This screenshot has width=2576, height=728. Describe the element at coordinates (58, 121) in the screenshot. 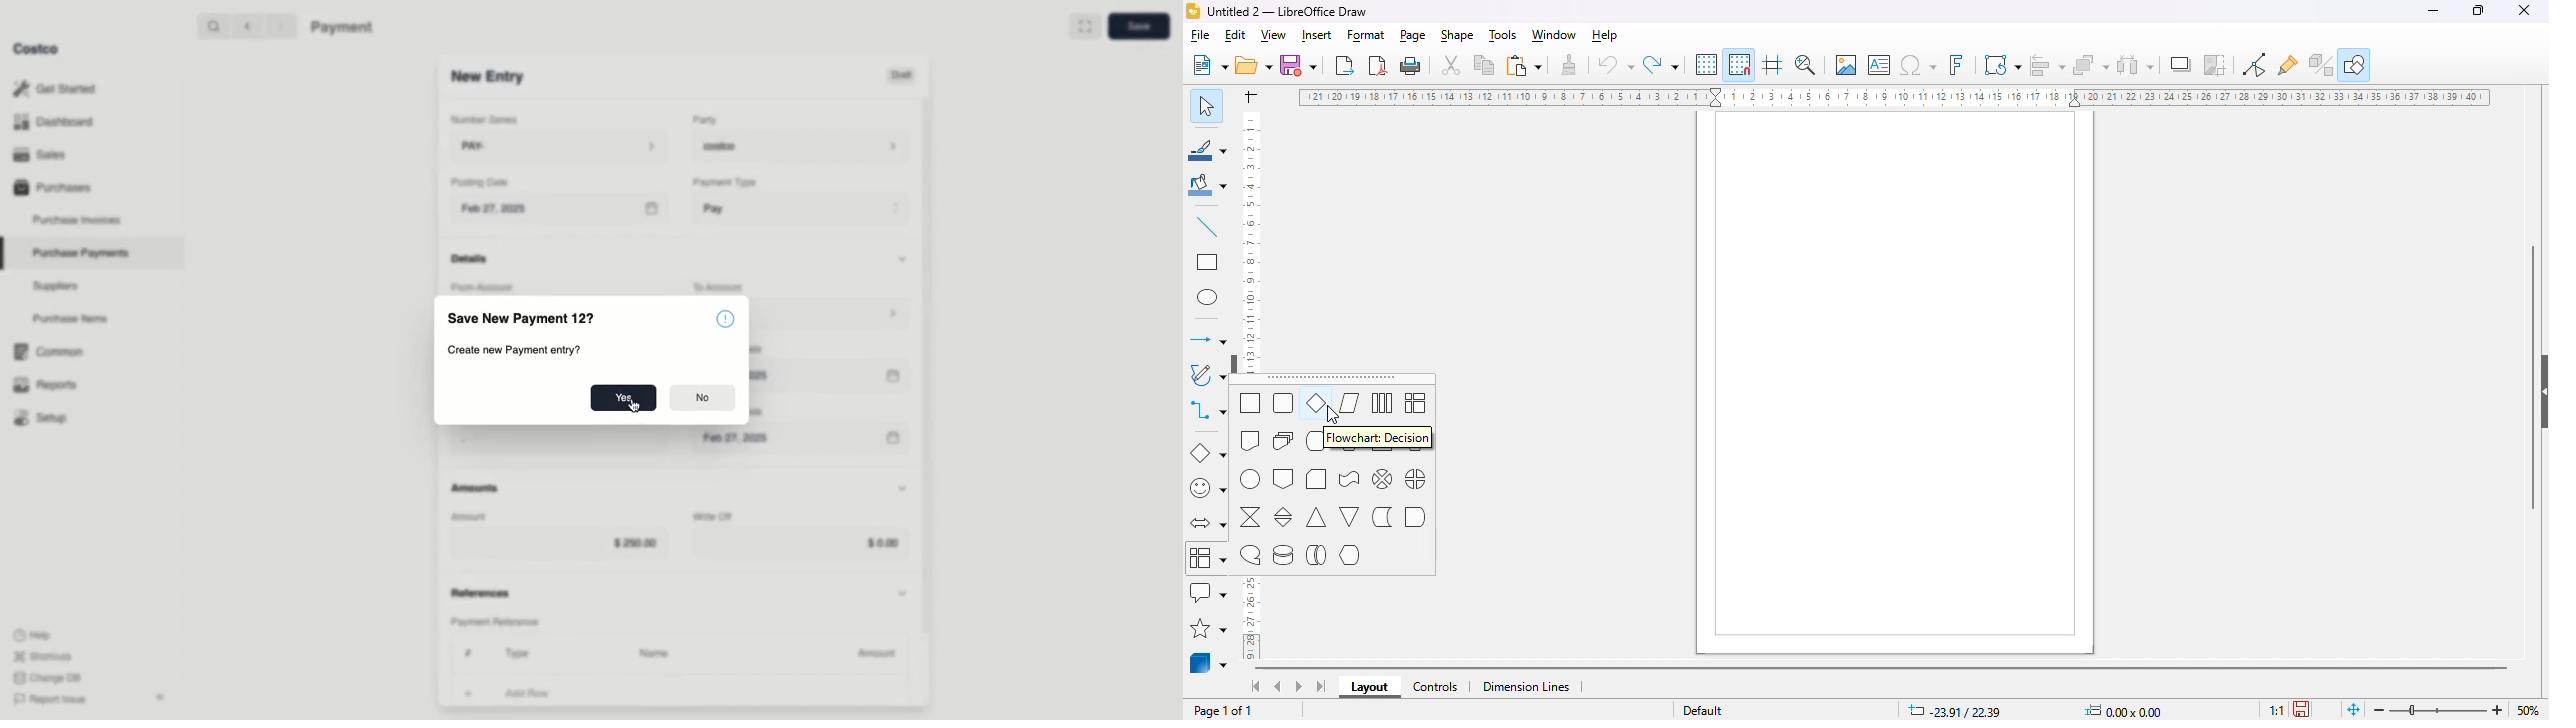

I see `Dashboard` at that location.